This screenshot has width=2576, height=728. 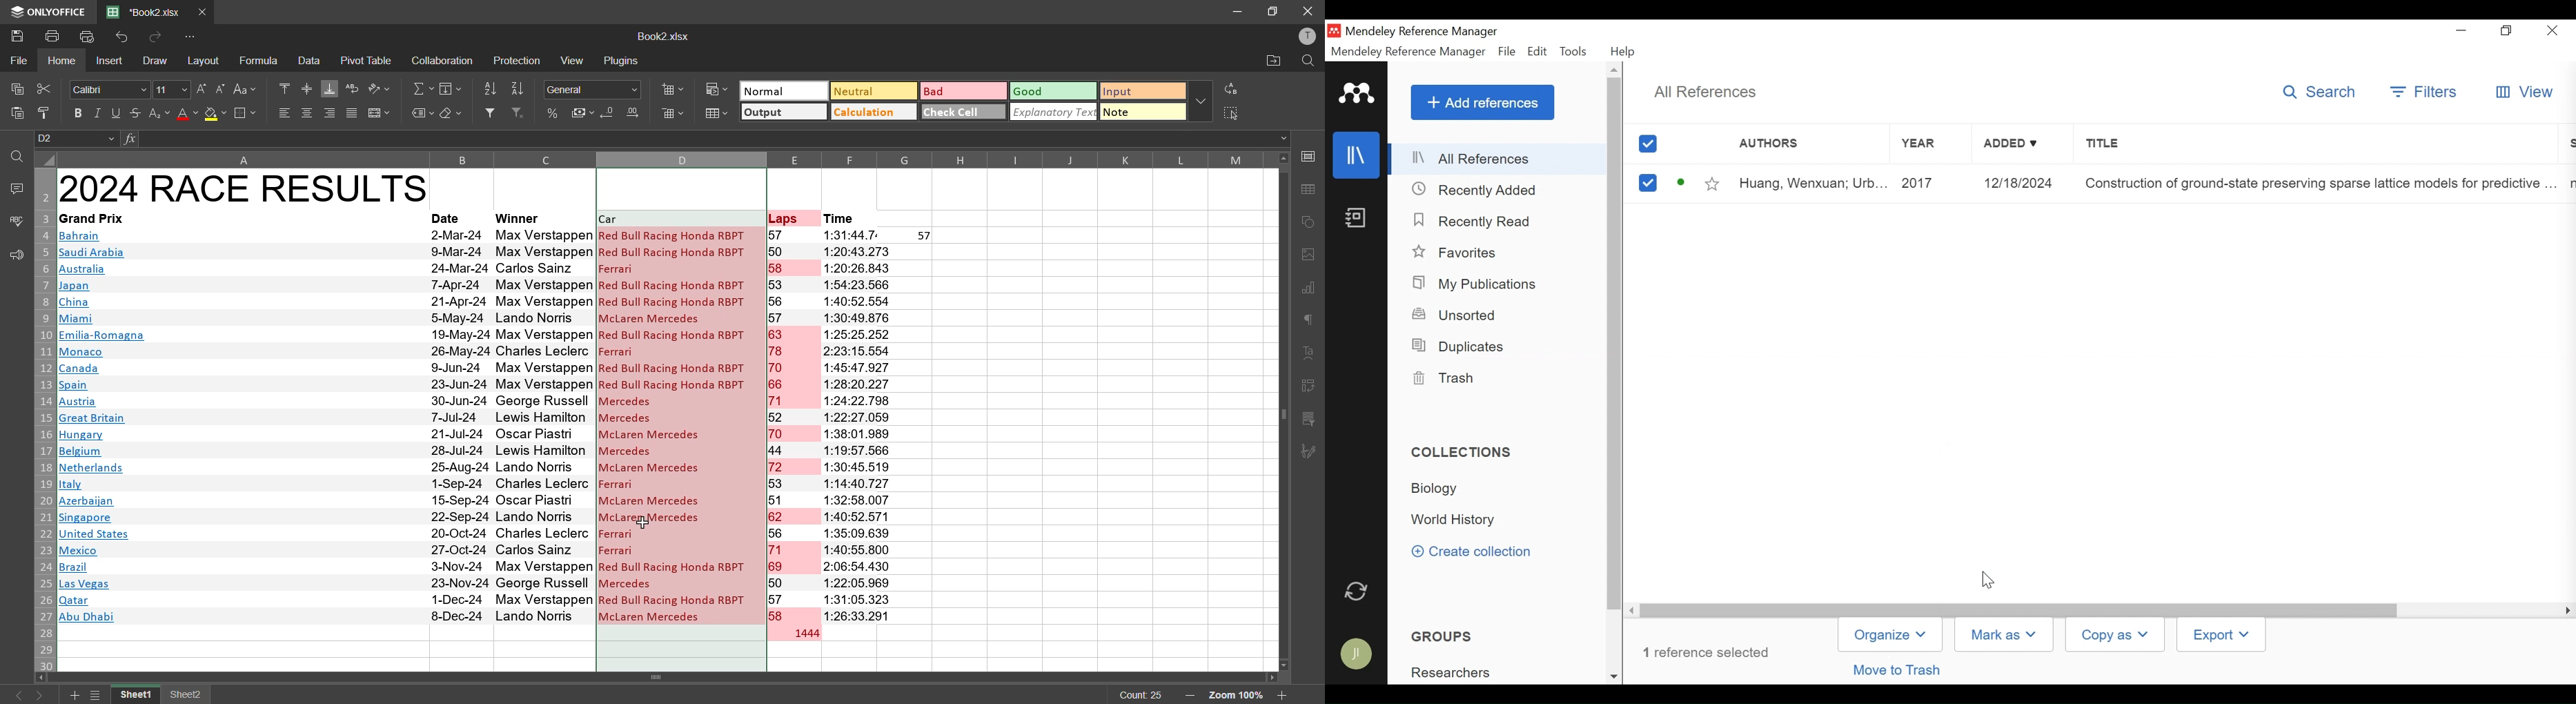 What do you see at coordinates (1575, 51) in the screenshot?
I see `Tools` at bounding box center [1575, 51].